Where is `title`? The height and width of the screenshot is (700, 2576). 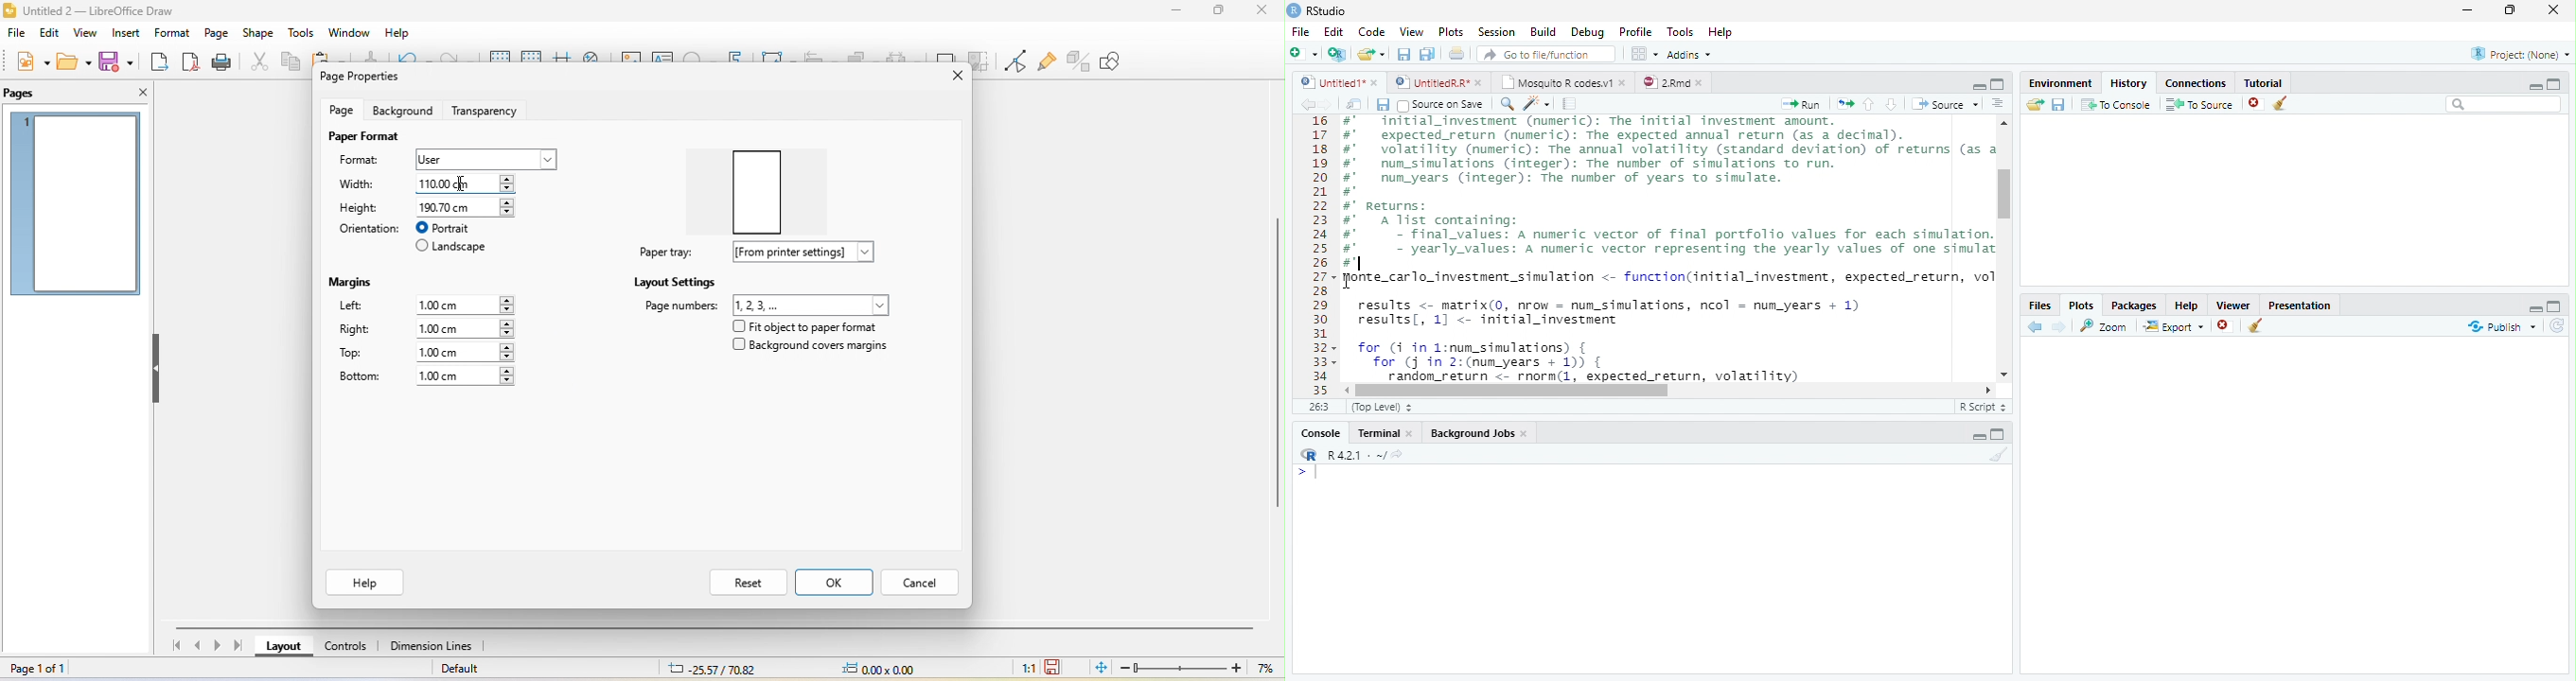 title is located at coordinates (115, 9).